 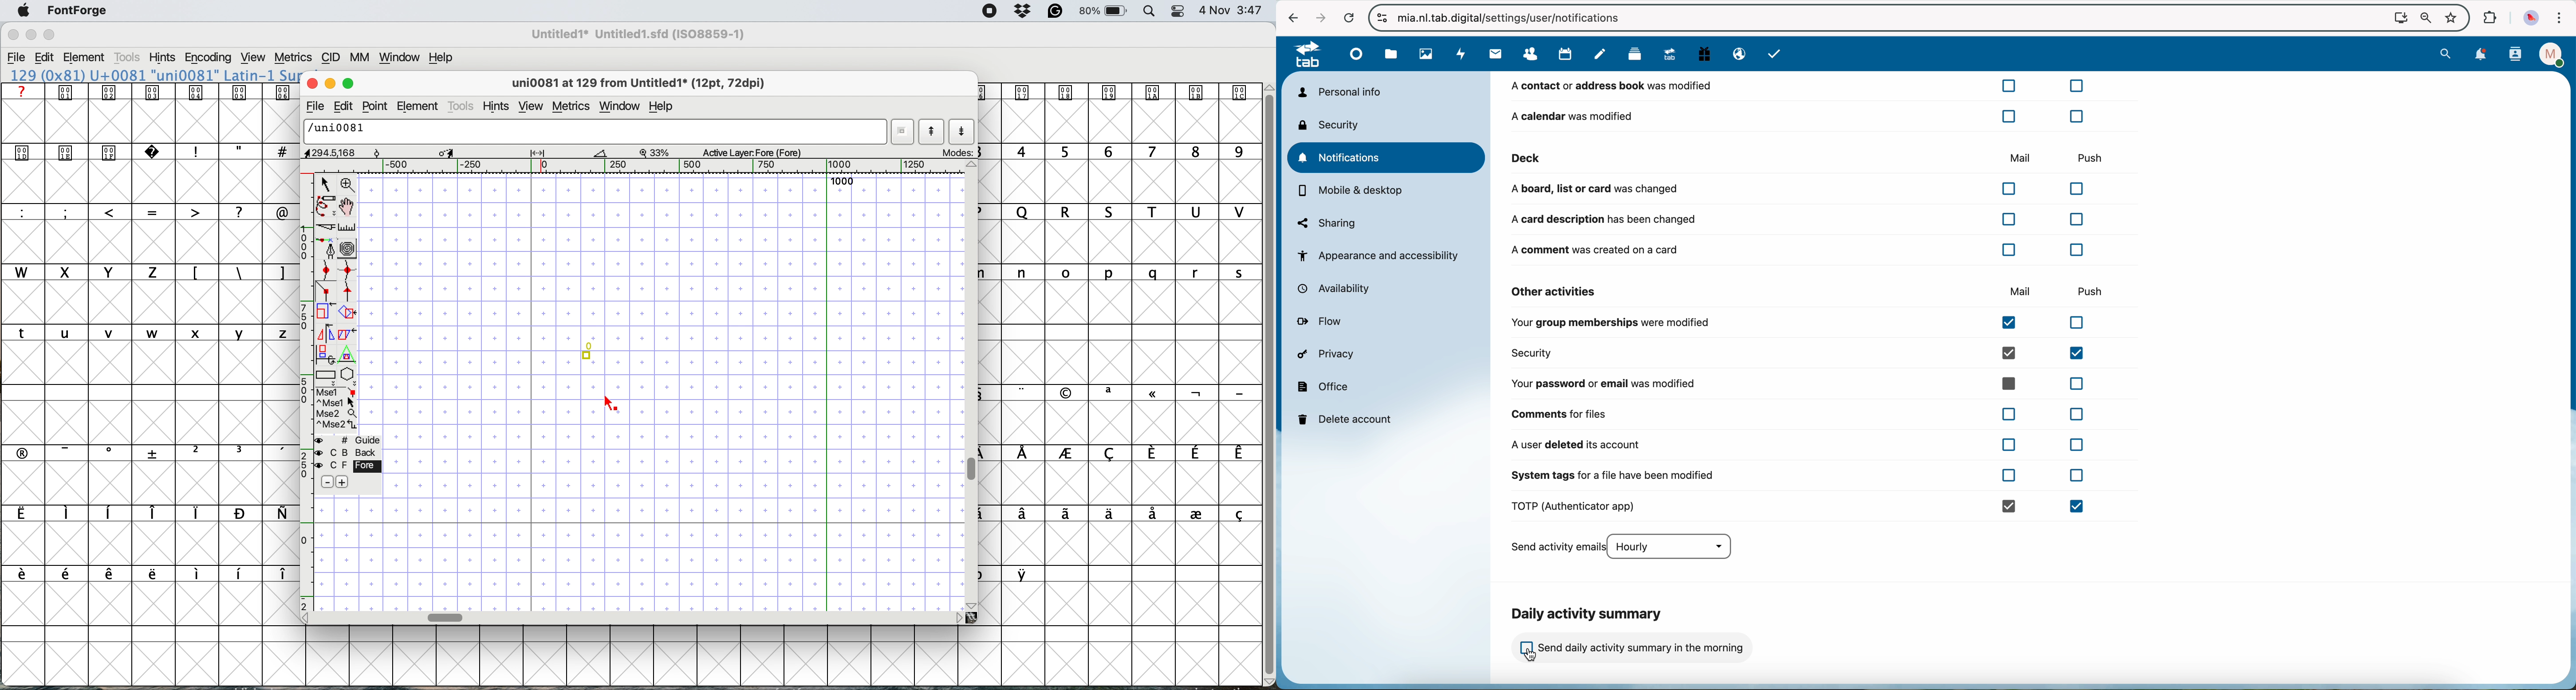 I want to click on push, so click(x=2095, y=290).